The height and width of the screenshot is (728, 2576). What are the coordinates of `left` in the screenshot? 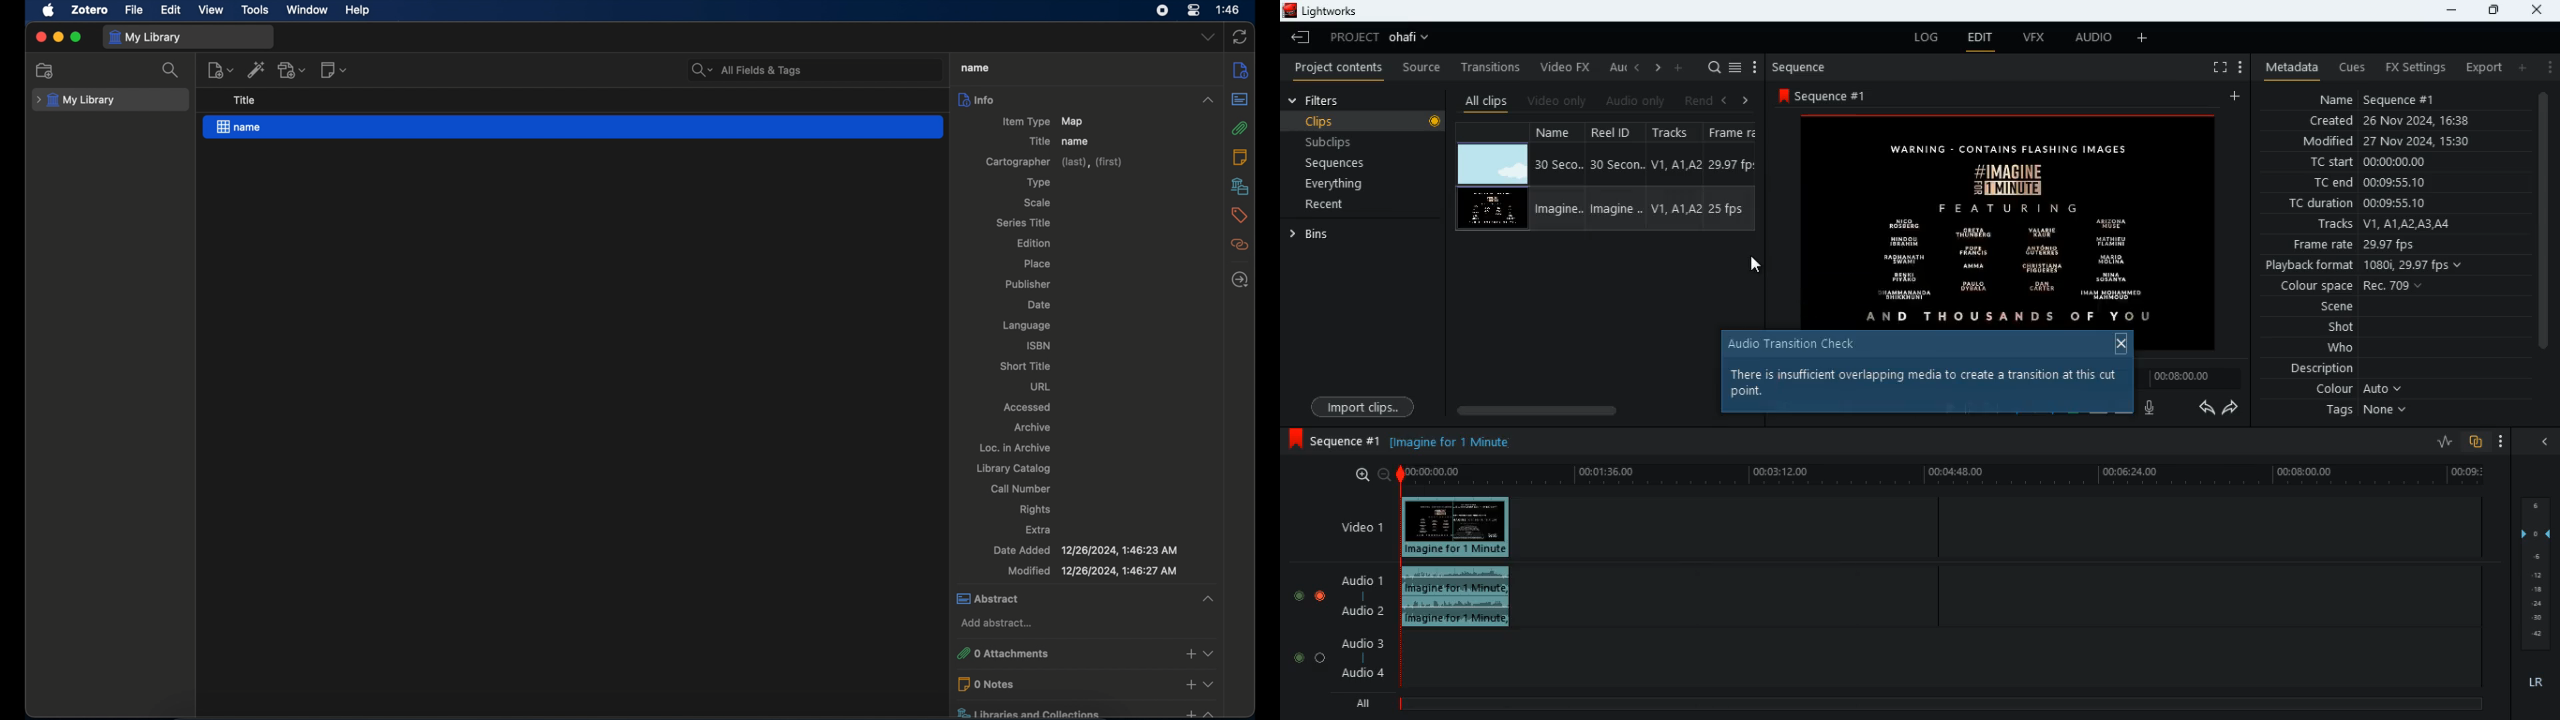 It's located at (1638, 67).